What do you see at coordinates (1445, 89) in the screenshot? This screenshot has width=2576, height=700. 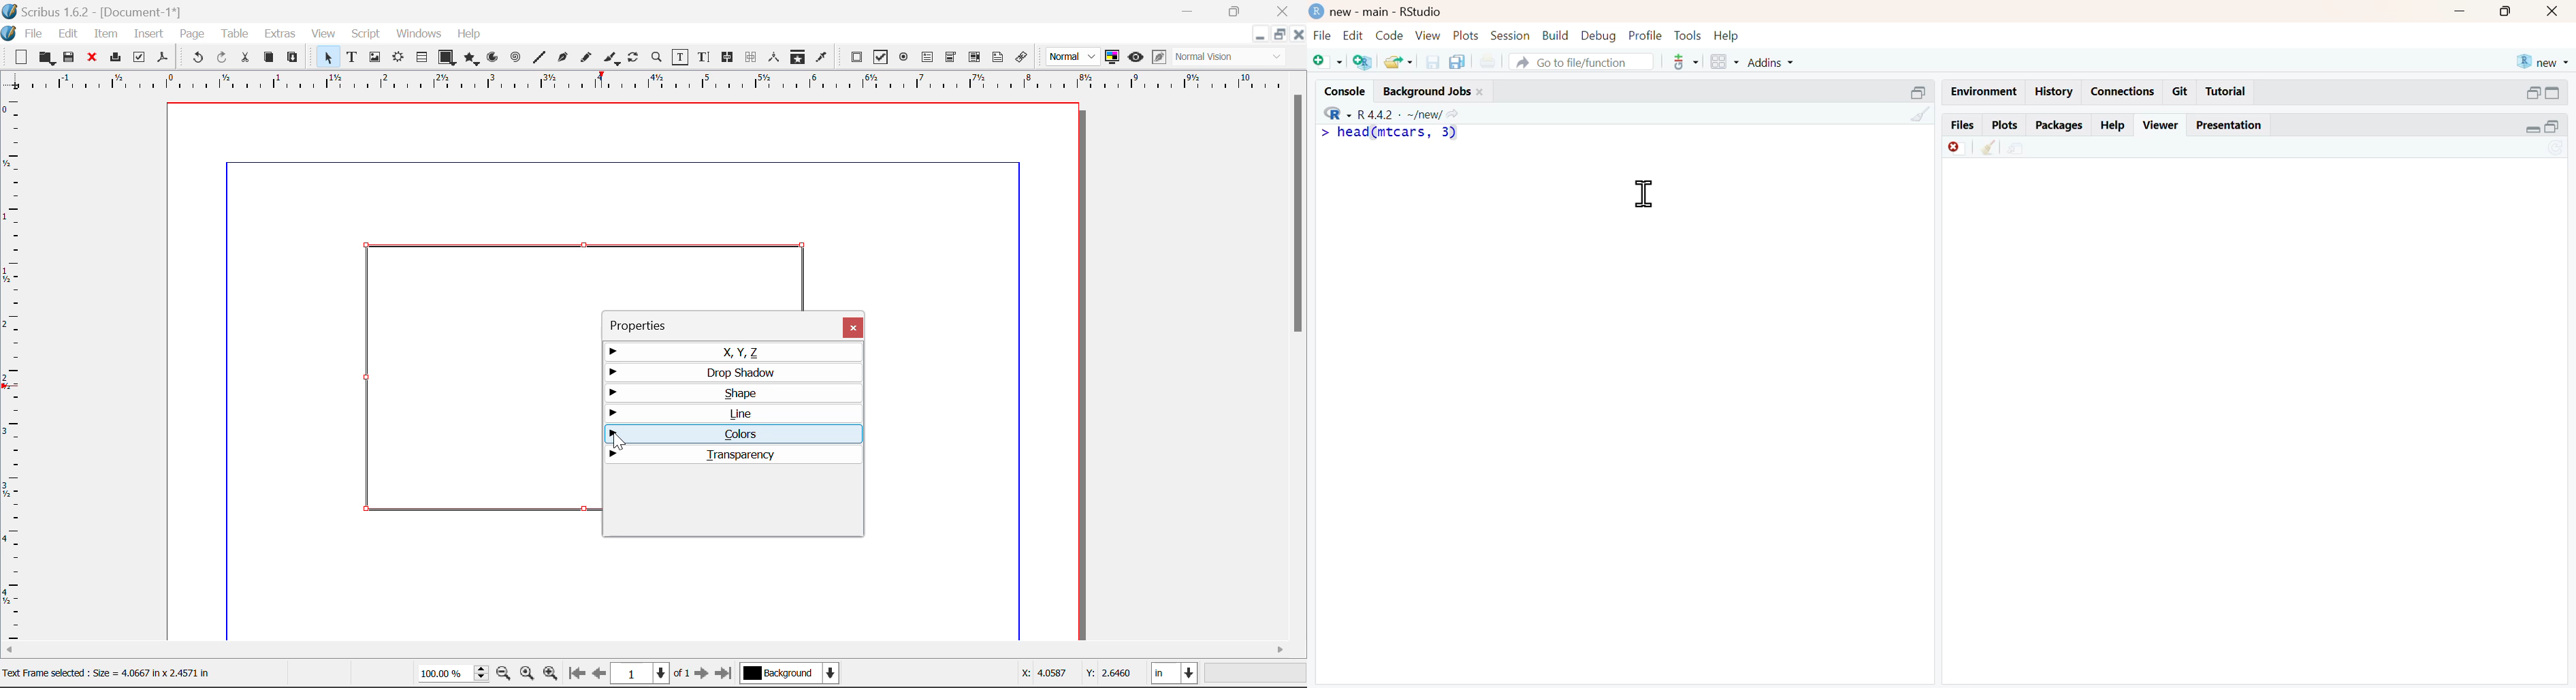 I see `Background Jobs` at bounding box center [1445, 89].